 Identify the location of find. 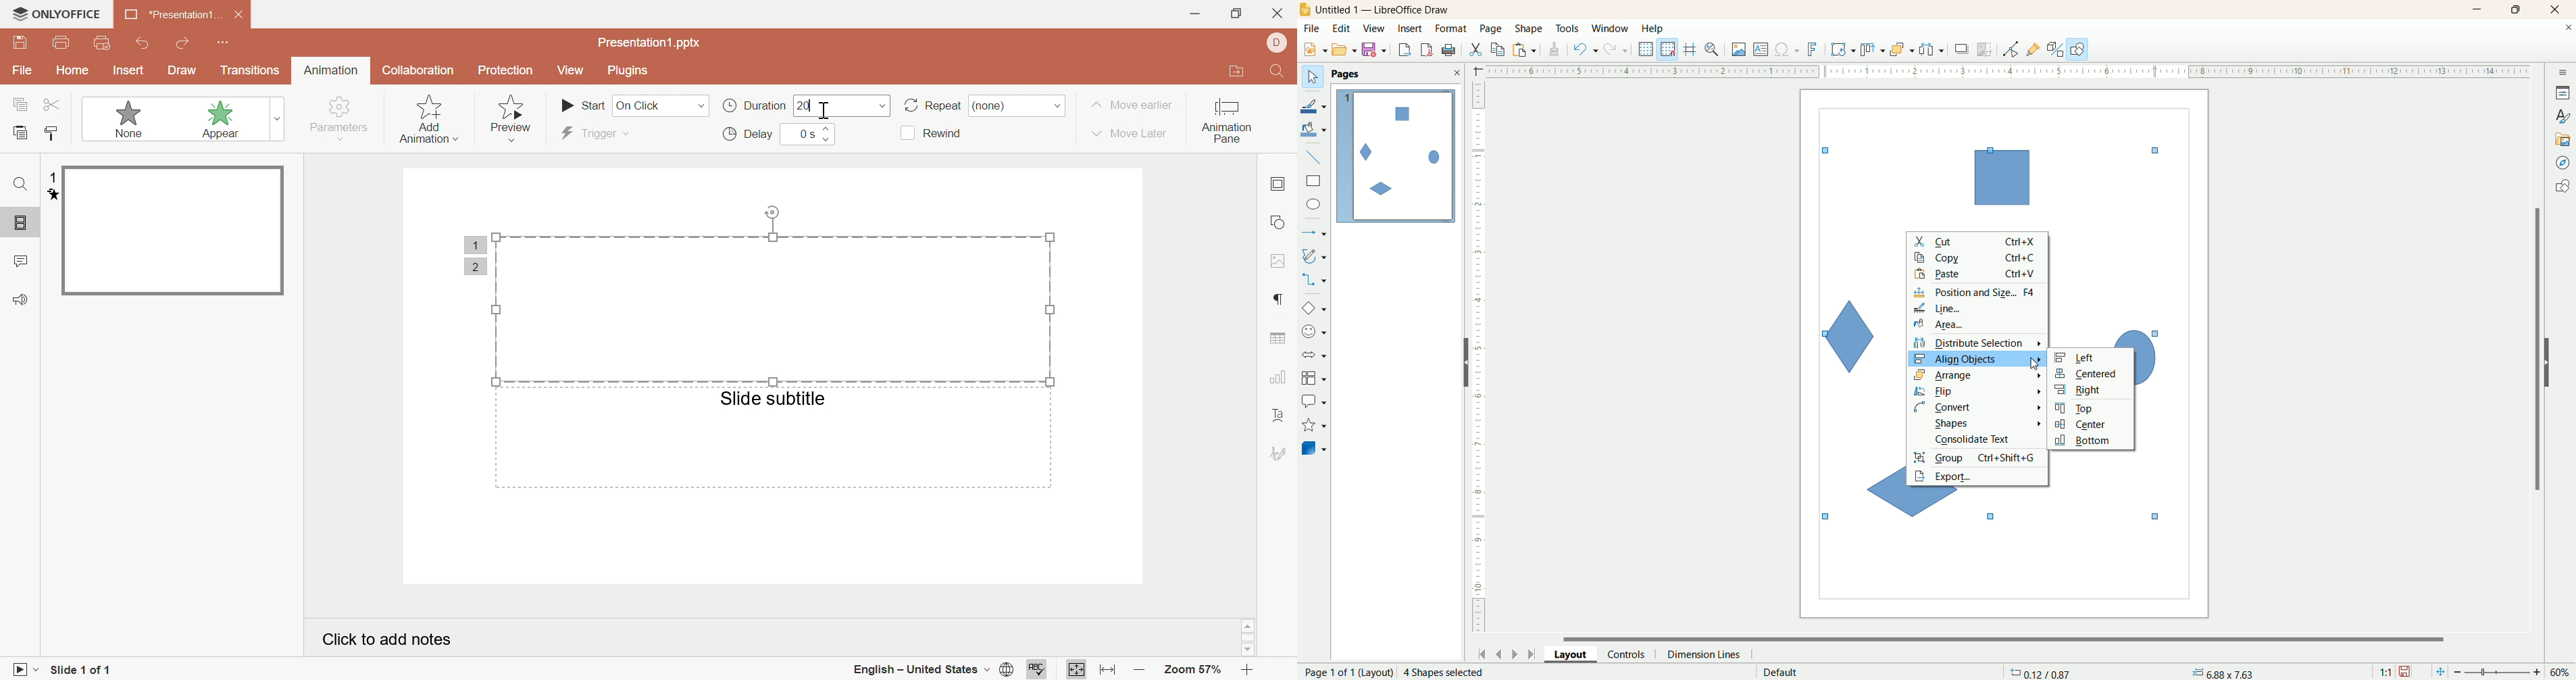
(1280, 72).